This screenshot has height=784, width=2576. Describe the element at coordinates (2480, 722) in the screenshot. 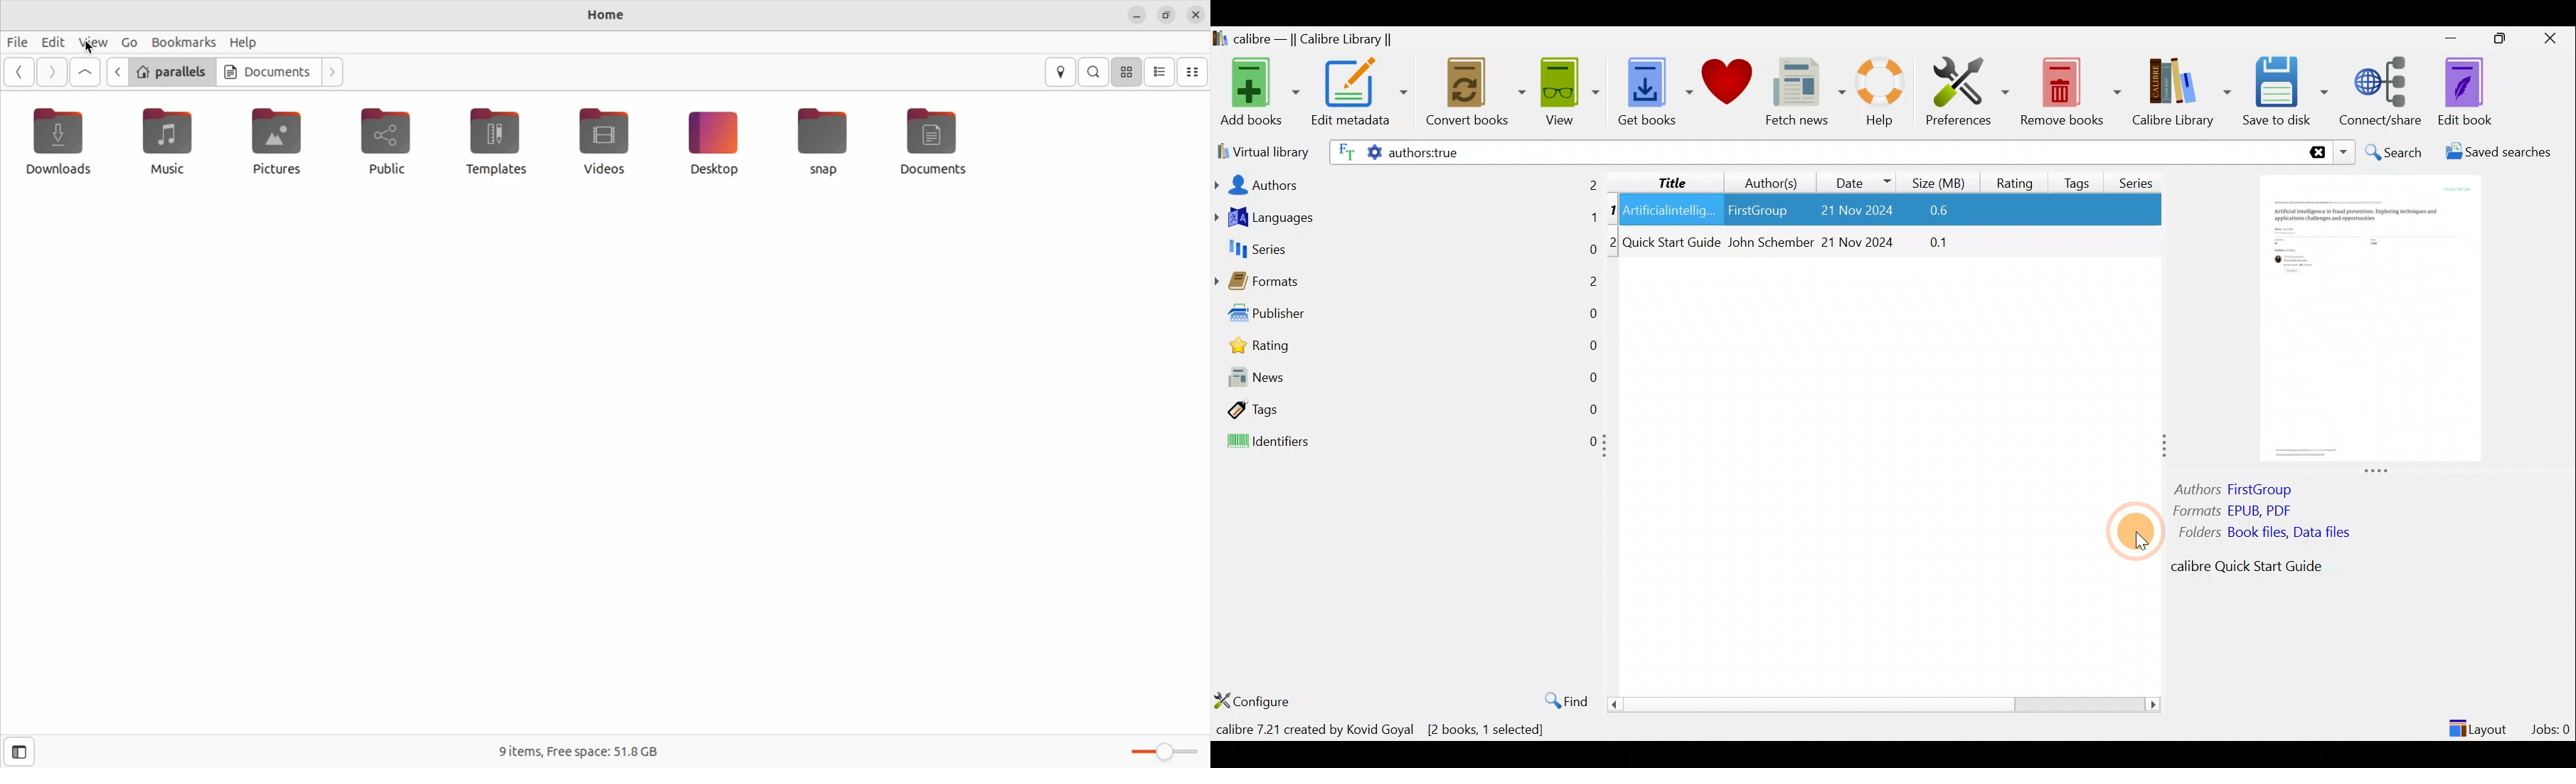

I see `Layout` at that location.